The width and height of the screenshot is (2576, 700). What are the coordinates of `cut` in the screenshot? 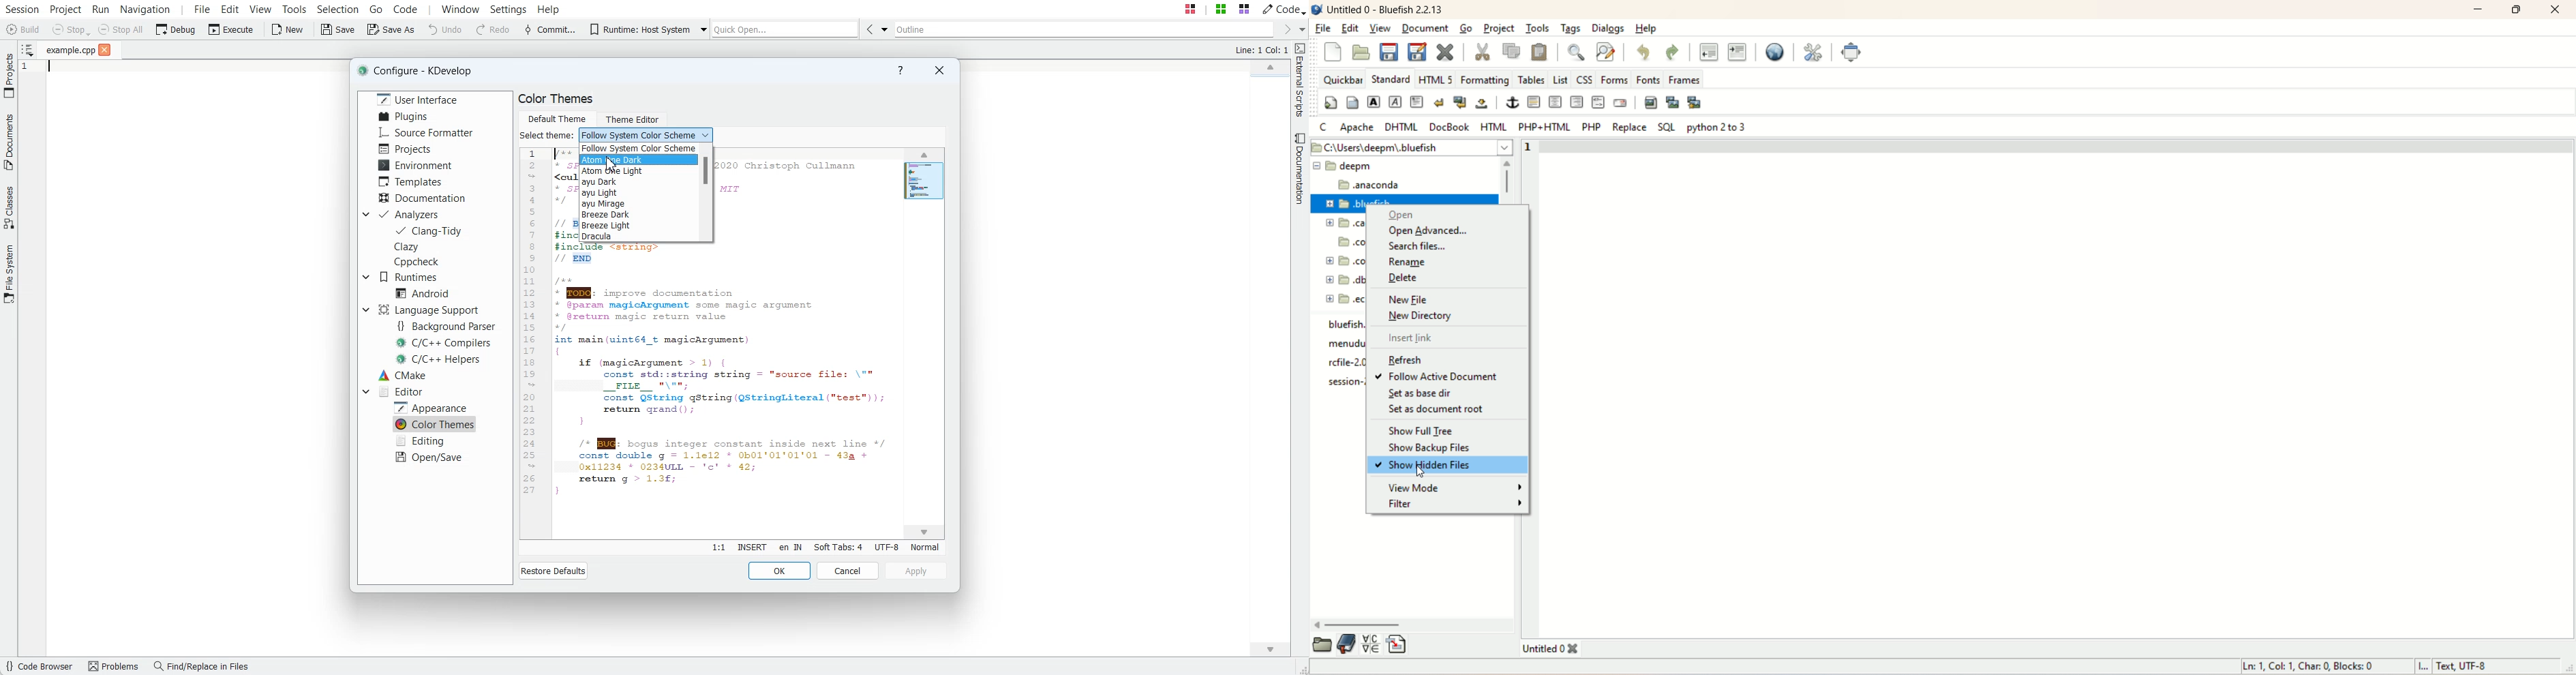 It's located at (1481, 50).